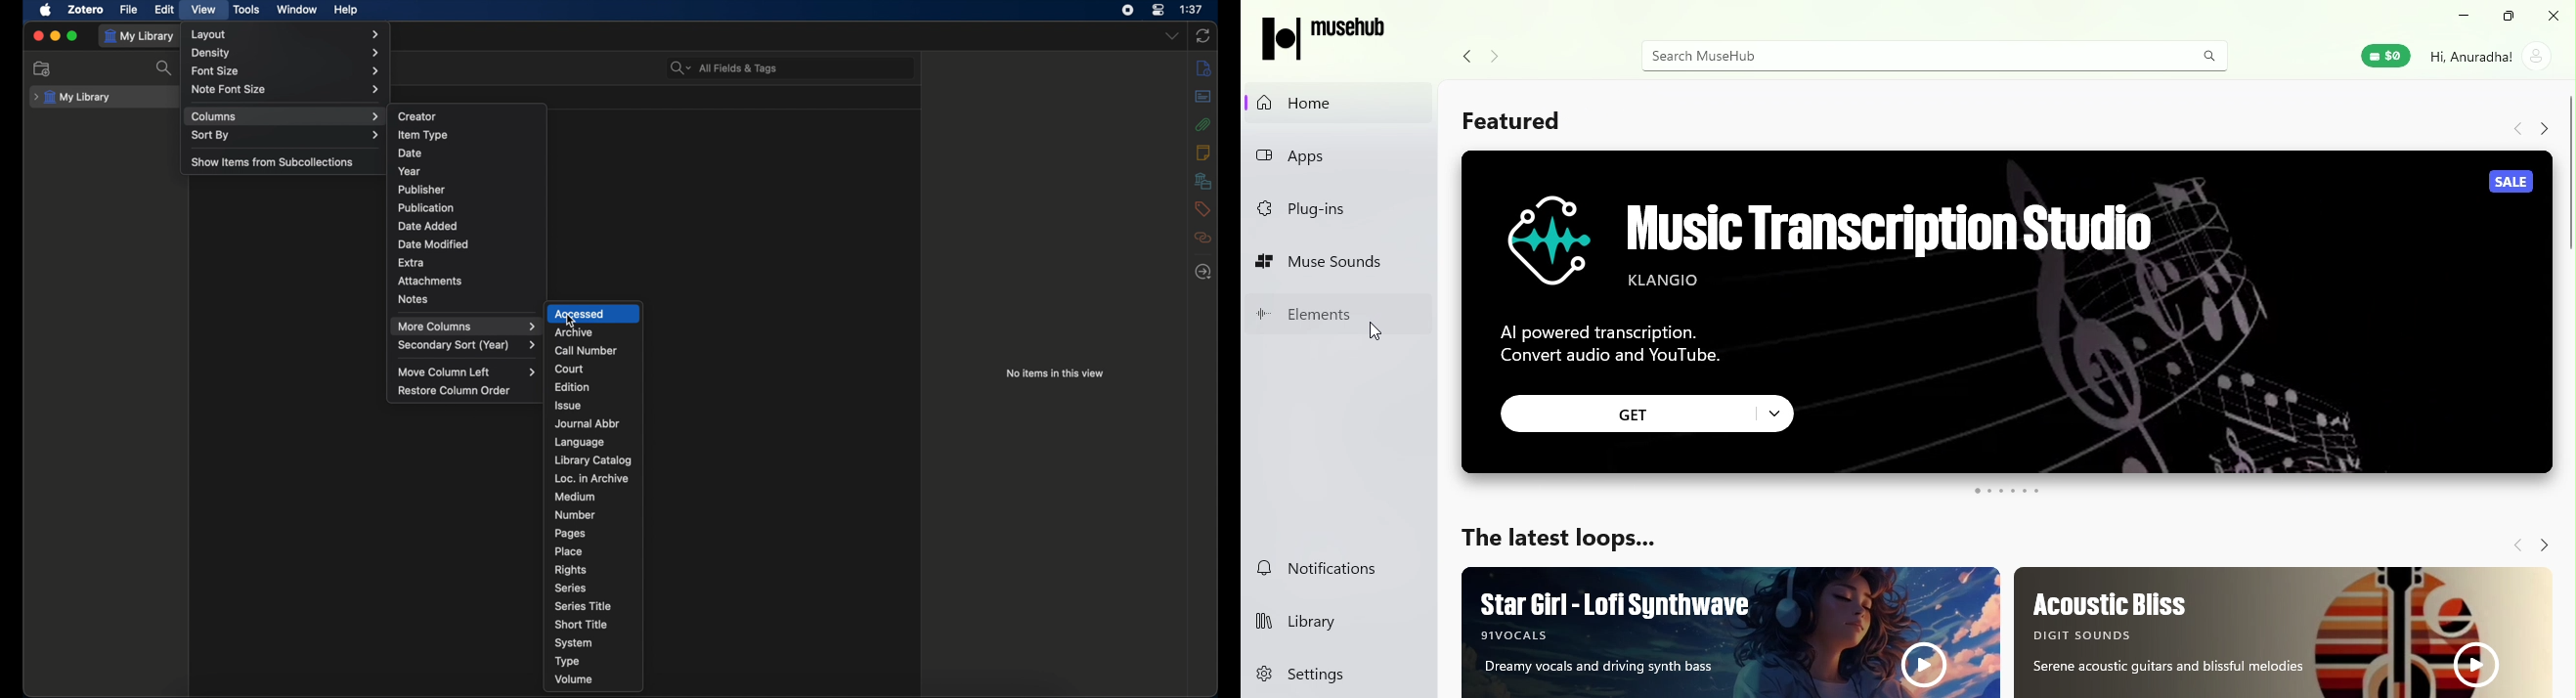 Image resolution: width=2576 pixels, height=700 pixels. What do you see at coordinates (427, 225) in the screenshot?
I see `date added` at bounding box center [427, 225].